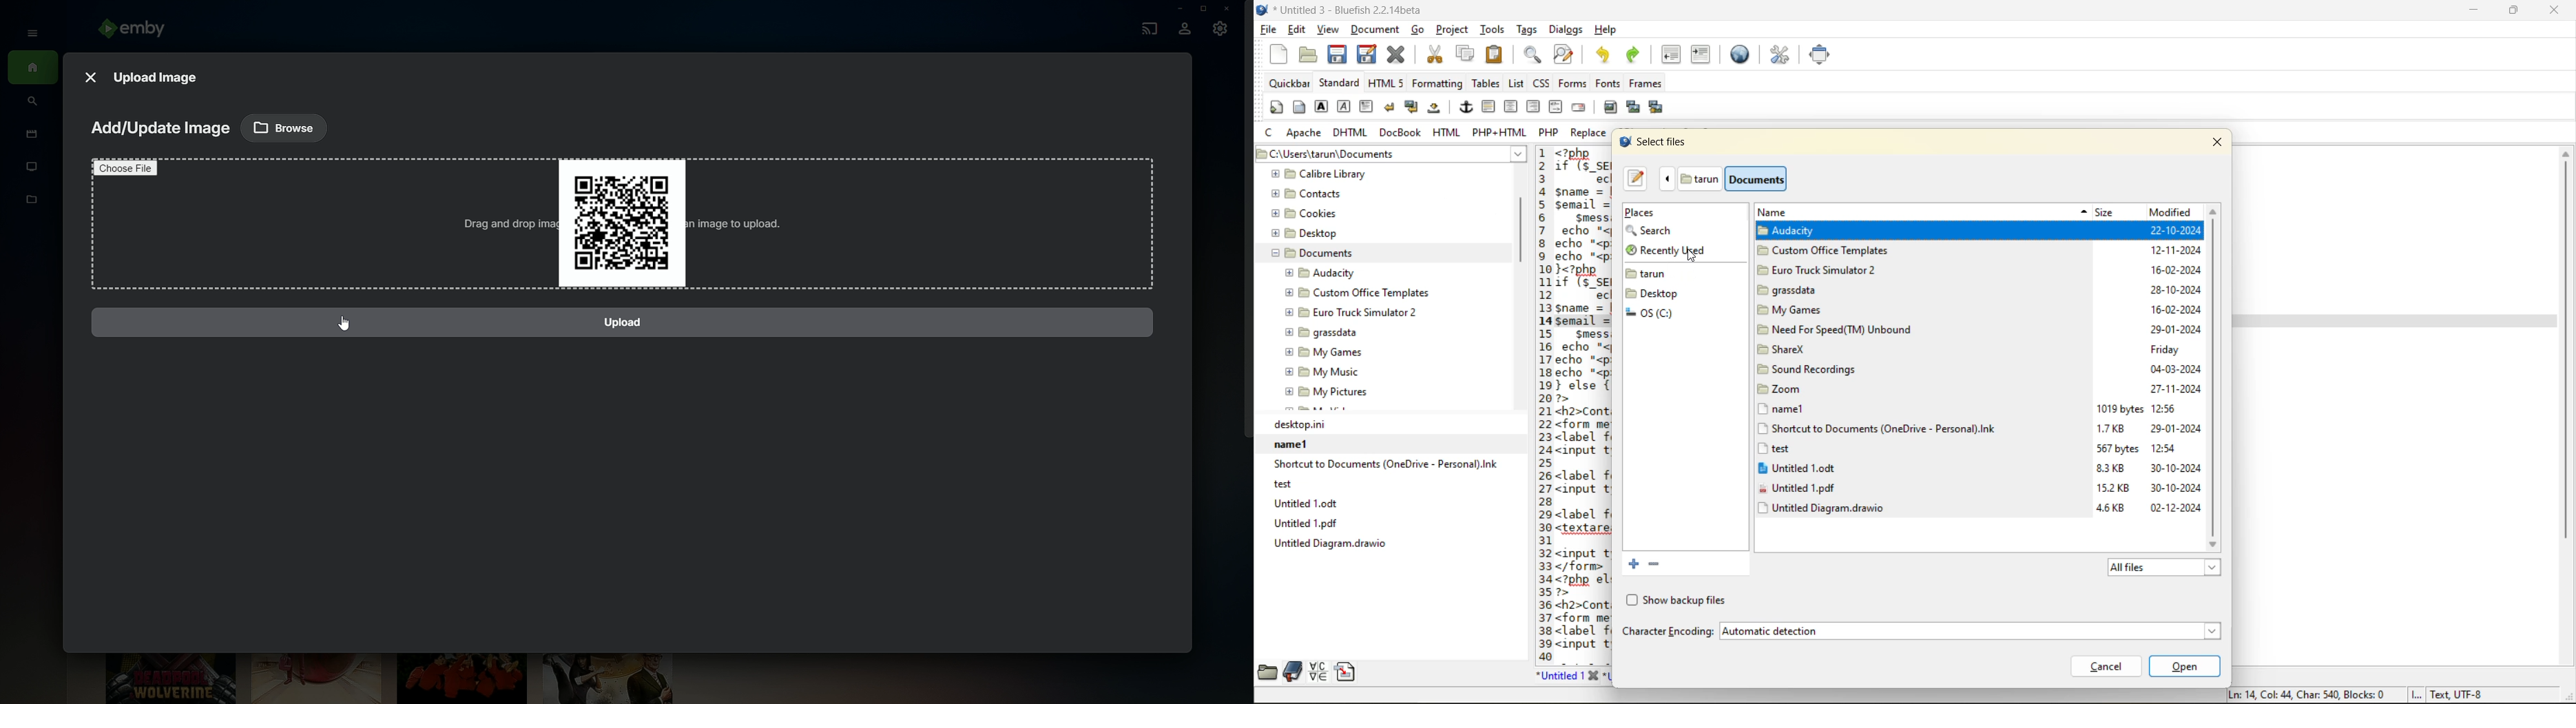 The height and width of the screenshot is (728, 2576). I want to click on open, so click(1304, 54).